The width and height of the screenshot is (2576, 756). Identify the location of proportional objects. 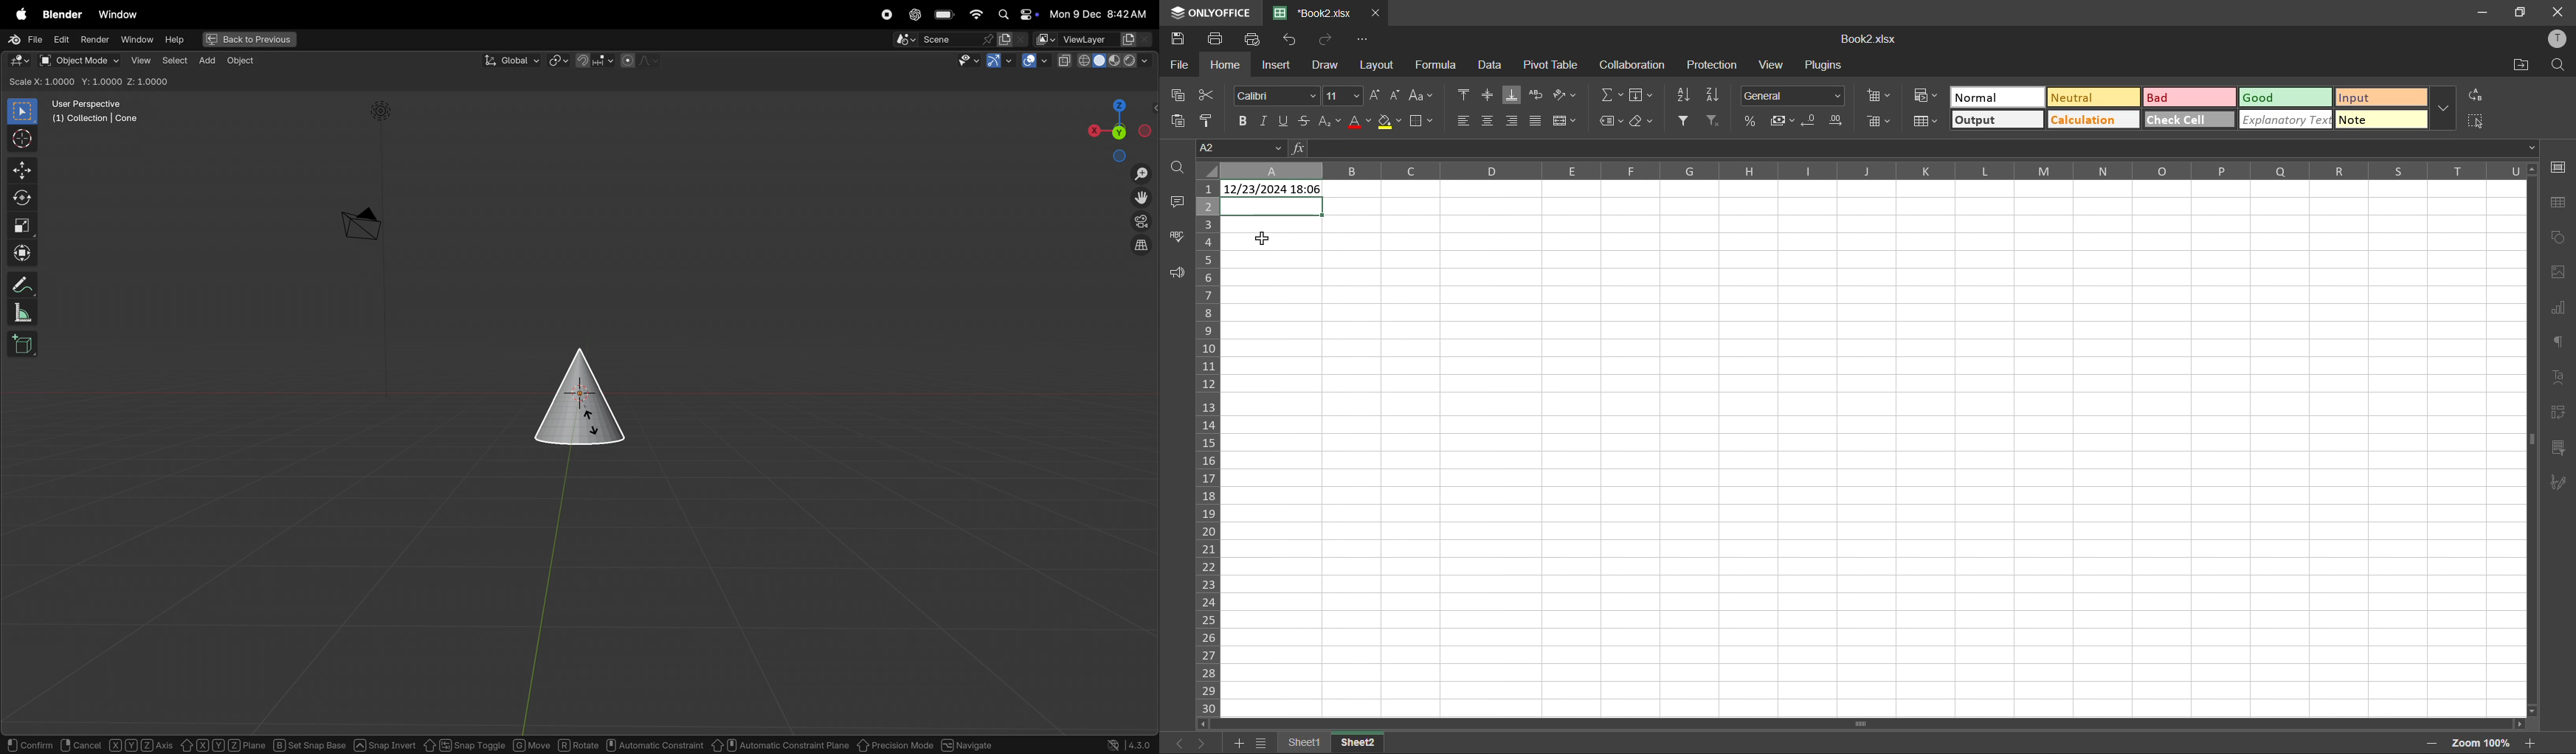
(643, 60).